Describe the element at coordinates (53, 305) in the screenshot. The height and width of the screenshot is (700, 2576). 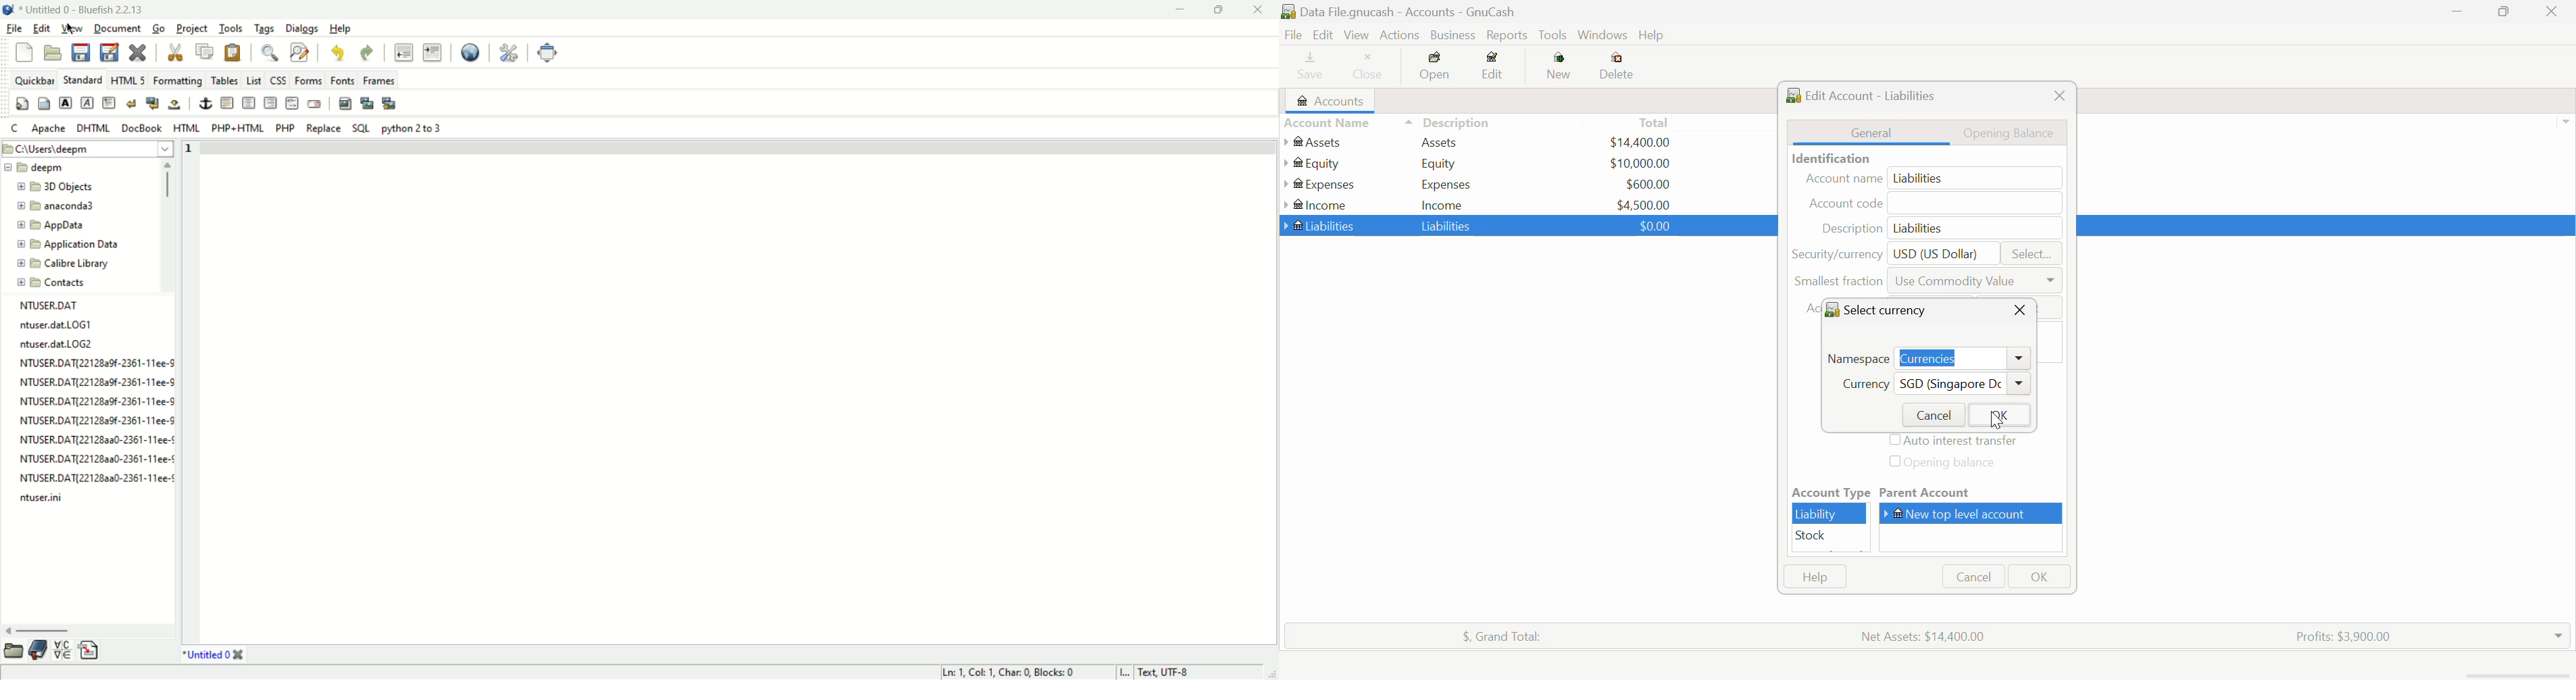
I see `file name` at that location.